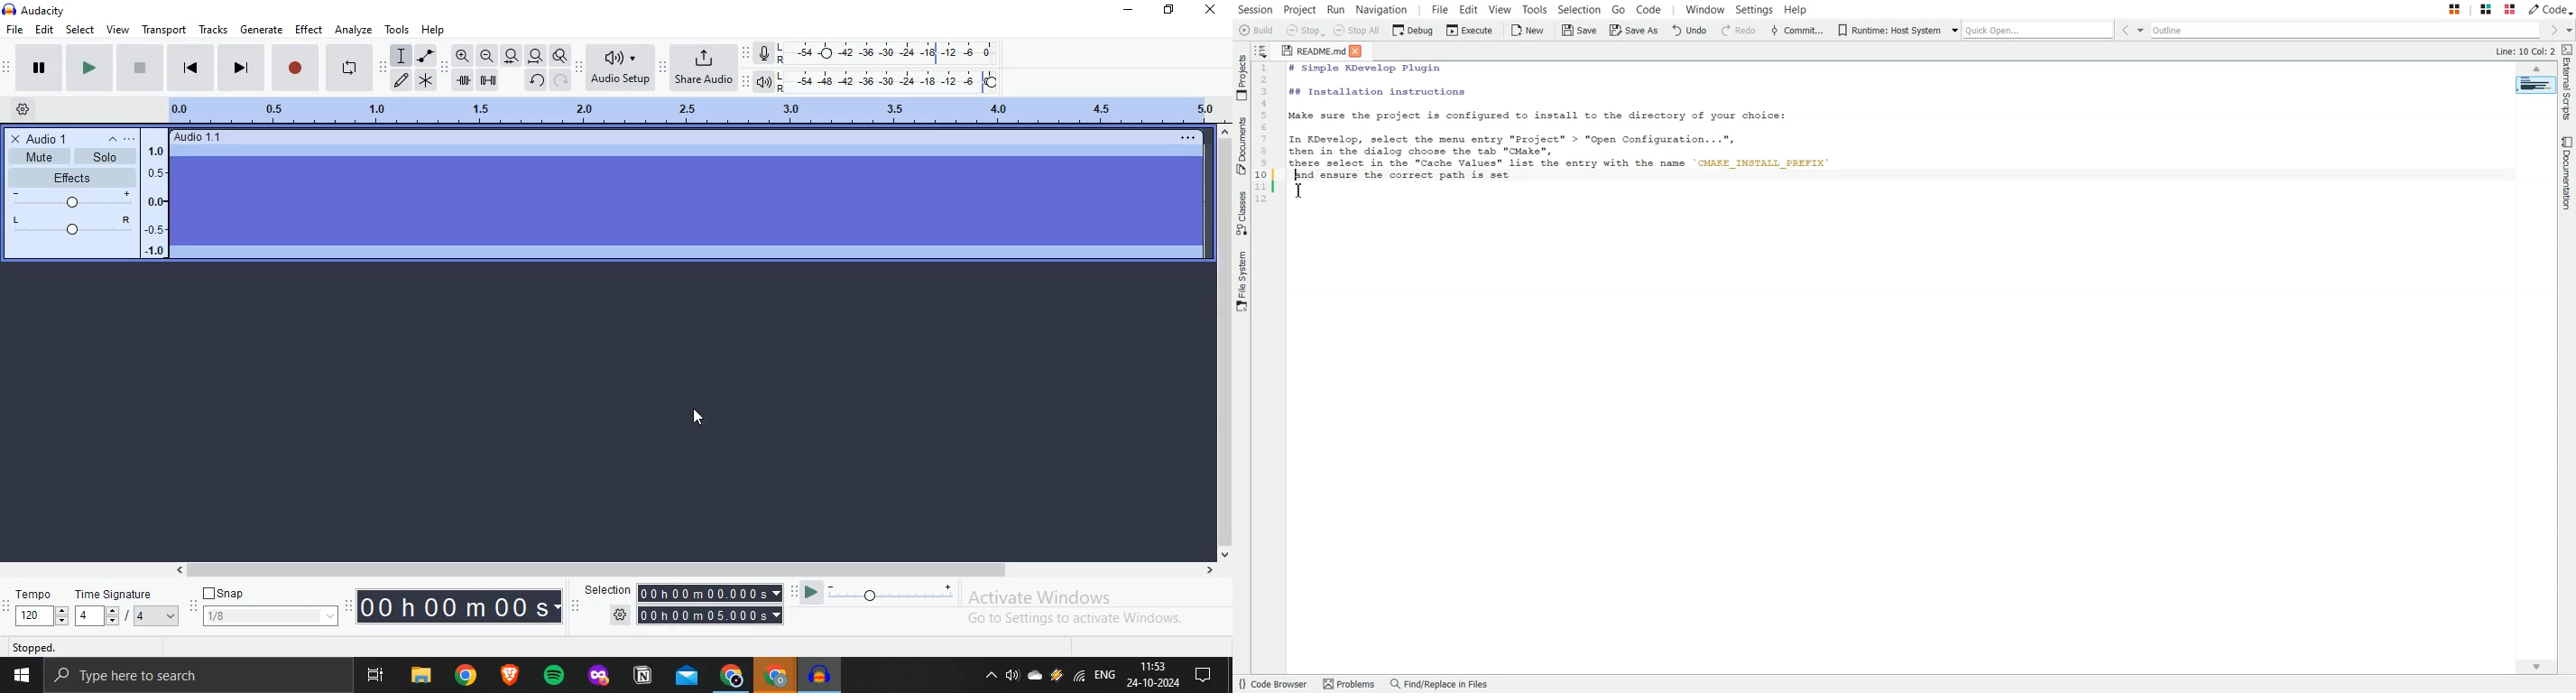  What do you see at coordinates (401, 82) in the screenshot?
I see `Edit` at bounding box center [401, 82].